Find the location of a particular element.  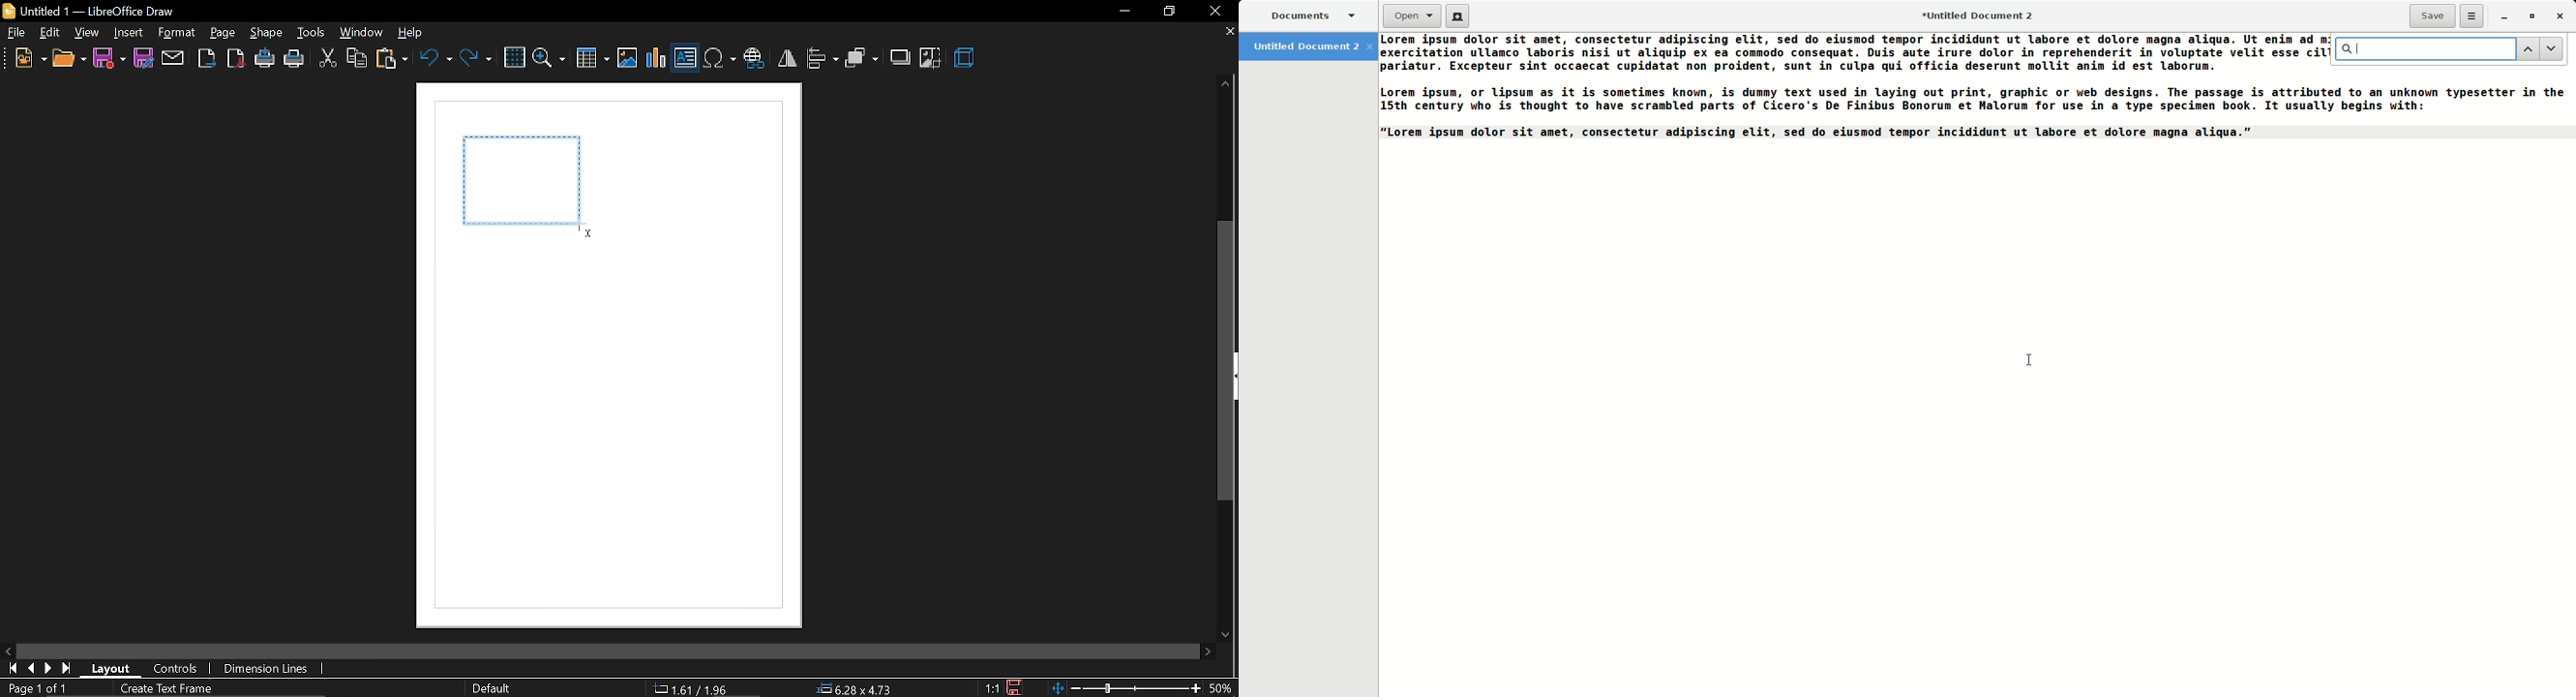

vertical scrollbar is located at coordinates (1227, 361).